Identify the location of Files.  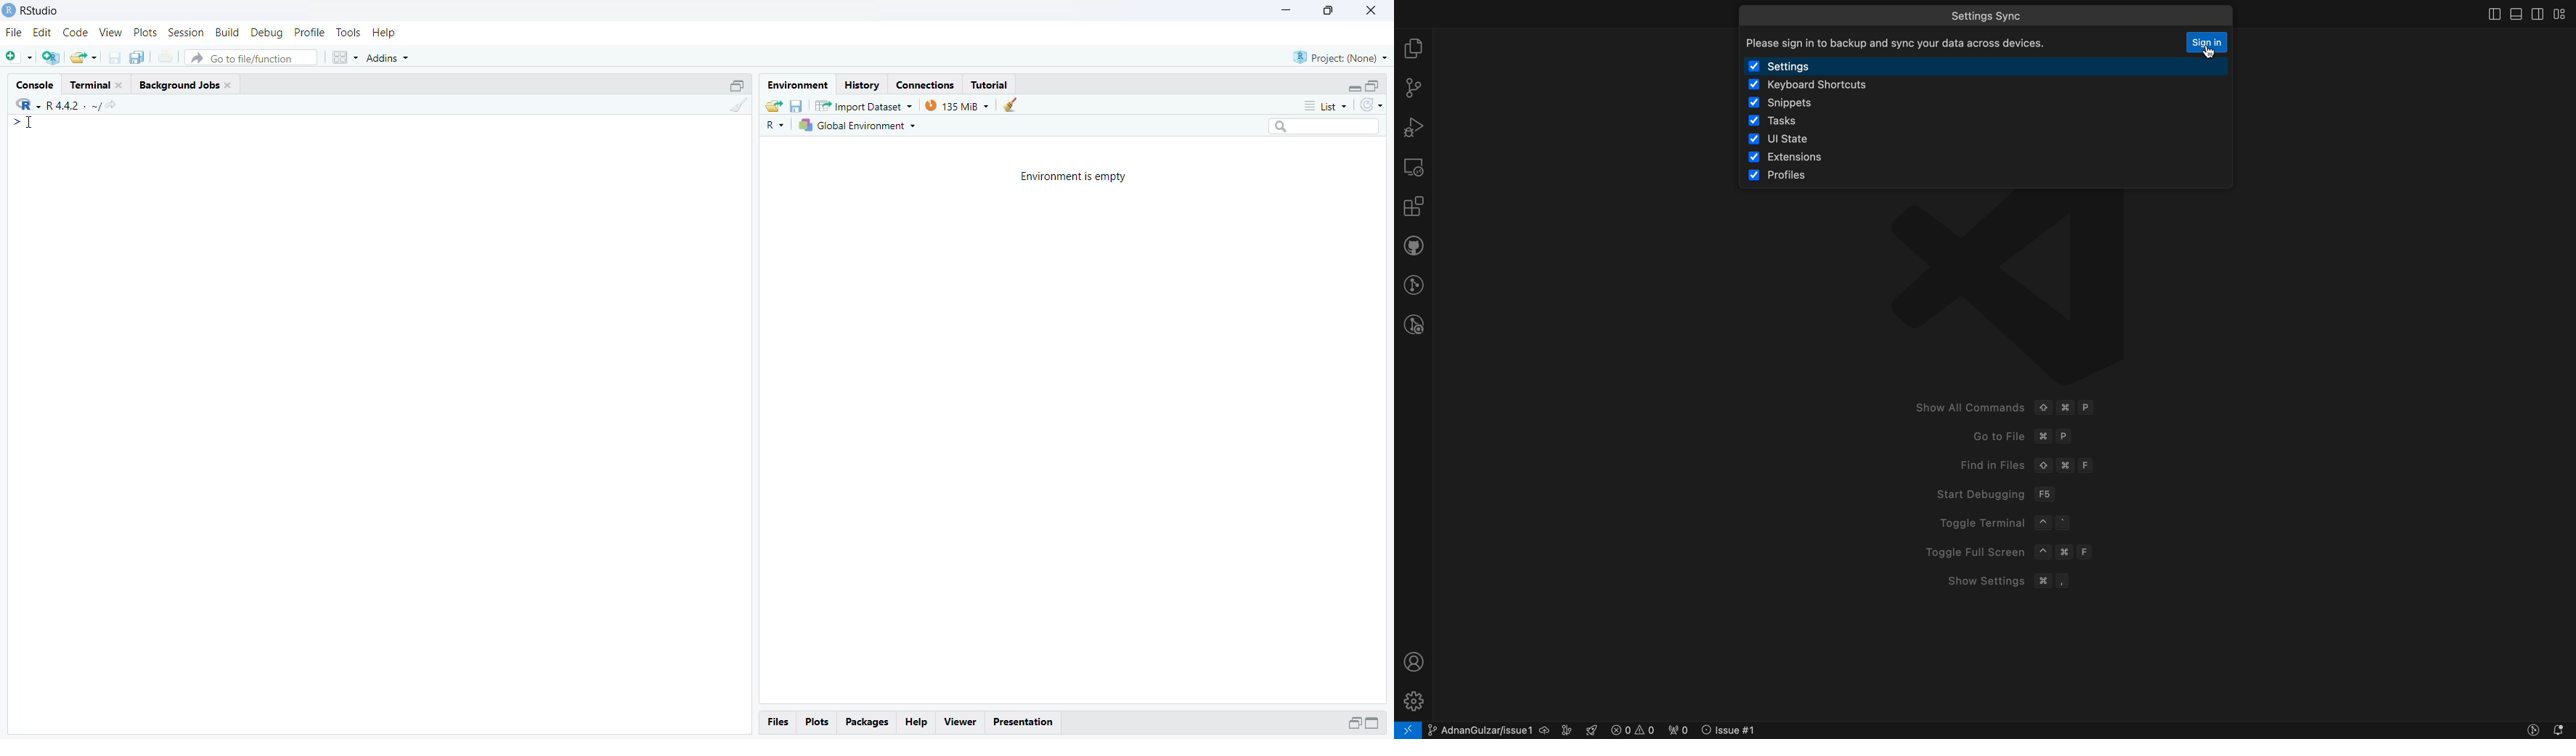
(780, 722).